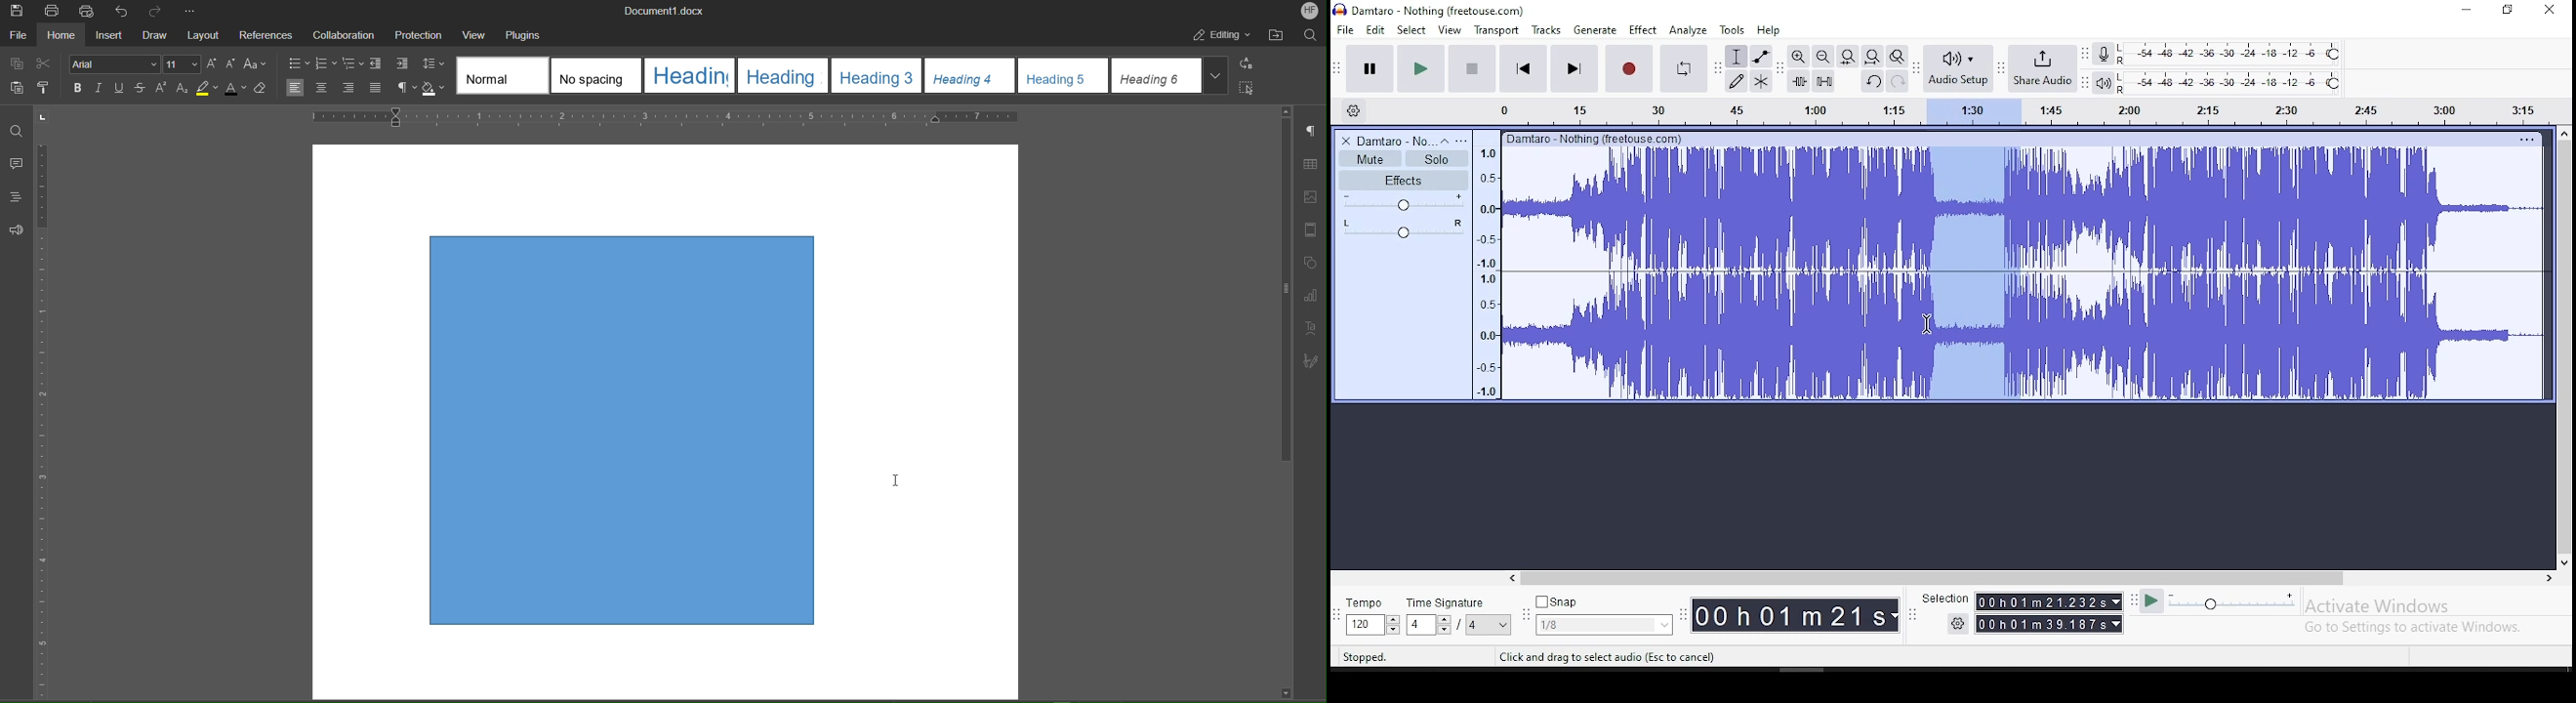  What do you see at coordinates (1898, 80) in the screenshot?
I see `redo` at bounding box center [1898, 80].